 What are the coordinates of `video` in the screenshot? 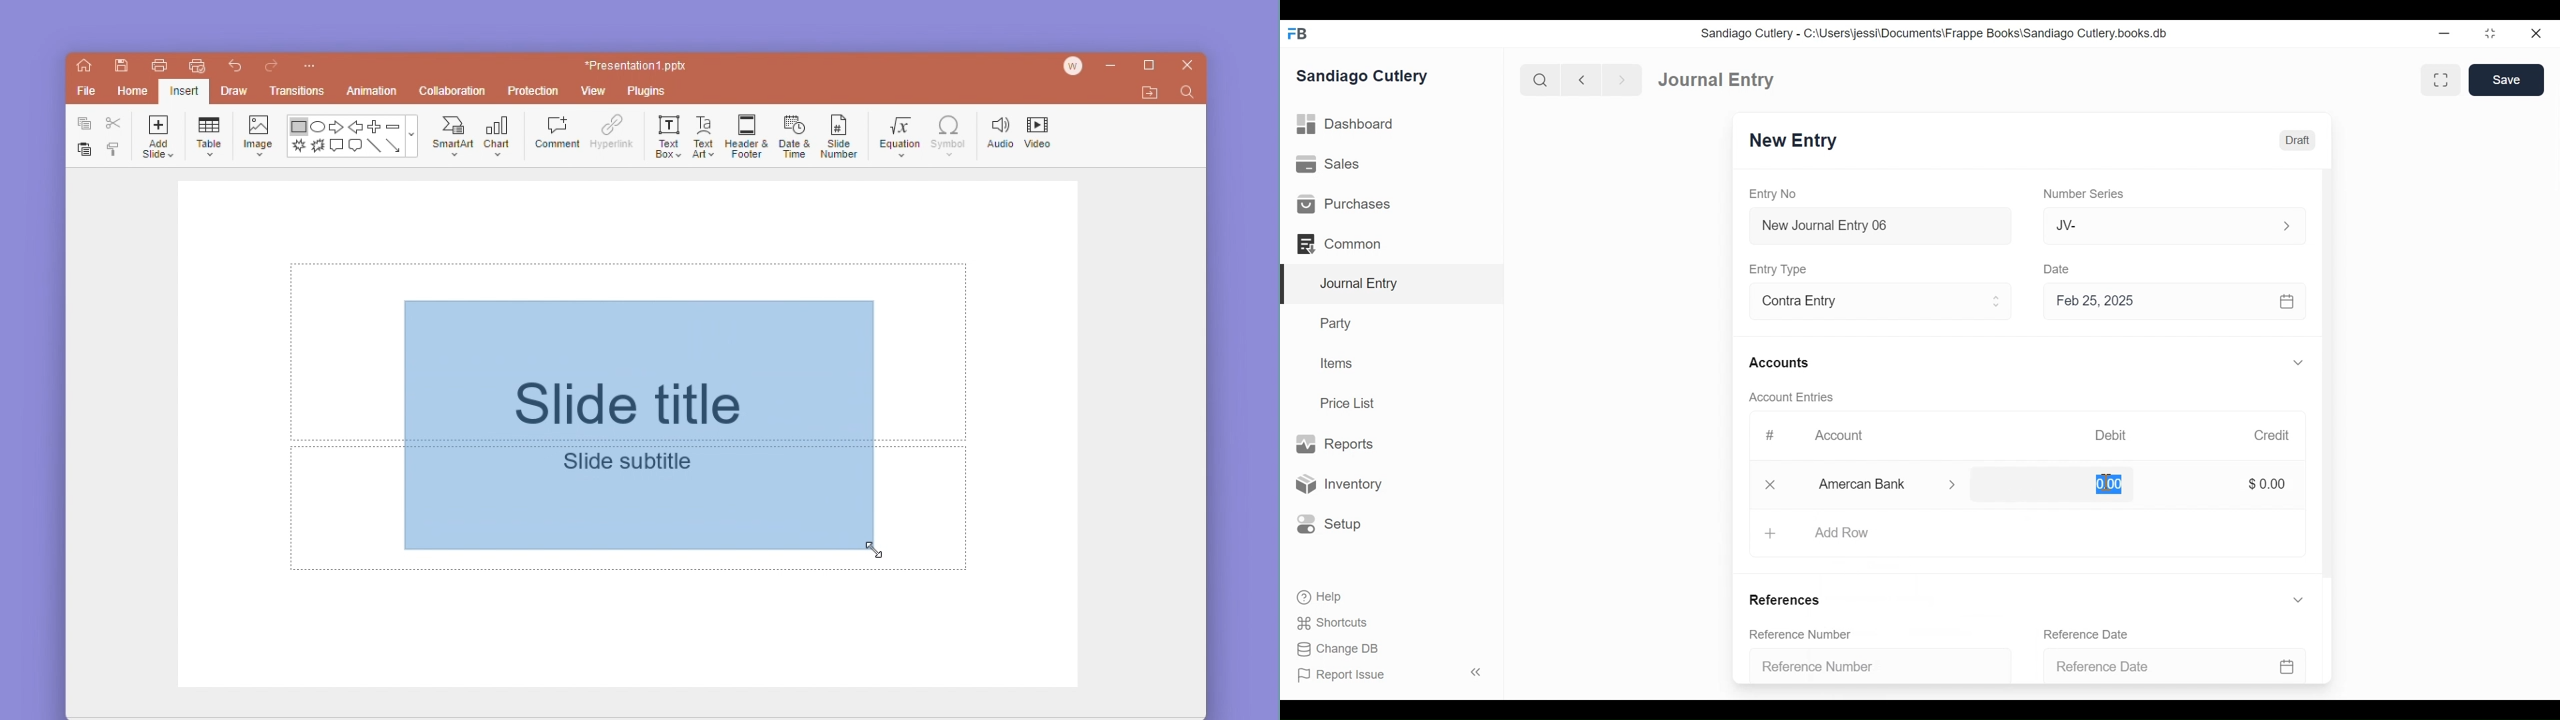 It's located at (1041, 130).